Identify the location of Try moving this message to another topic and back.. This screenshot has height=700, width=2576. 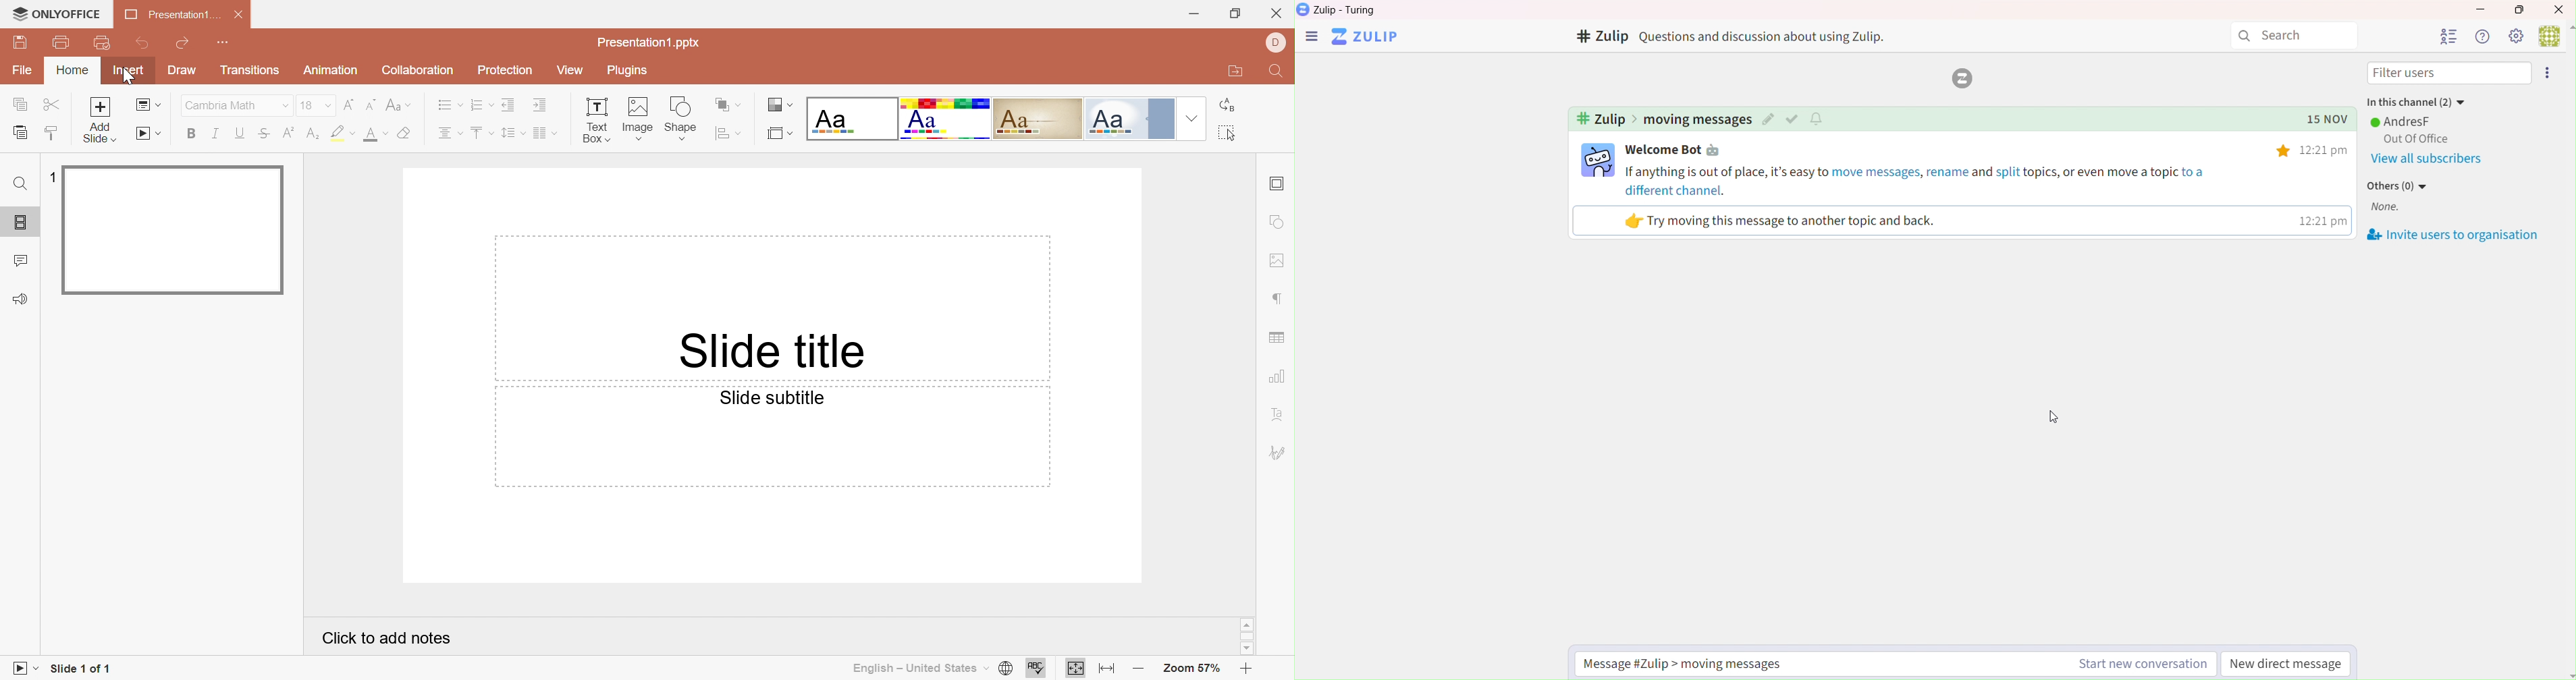
(1782, 221).